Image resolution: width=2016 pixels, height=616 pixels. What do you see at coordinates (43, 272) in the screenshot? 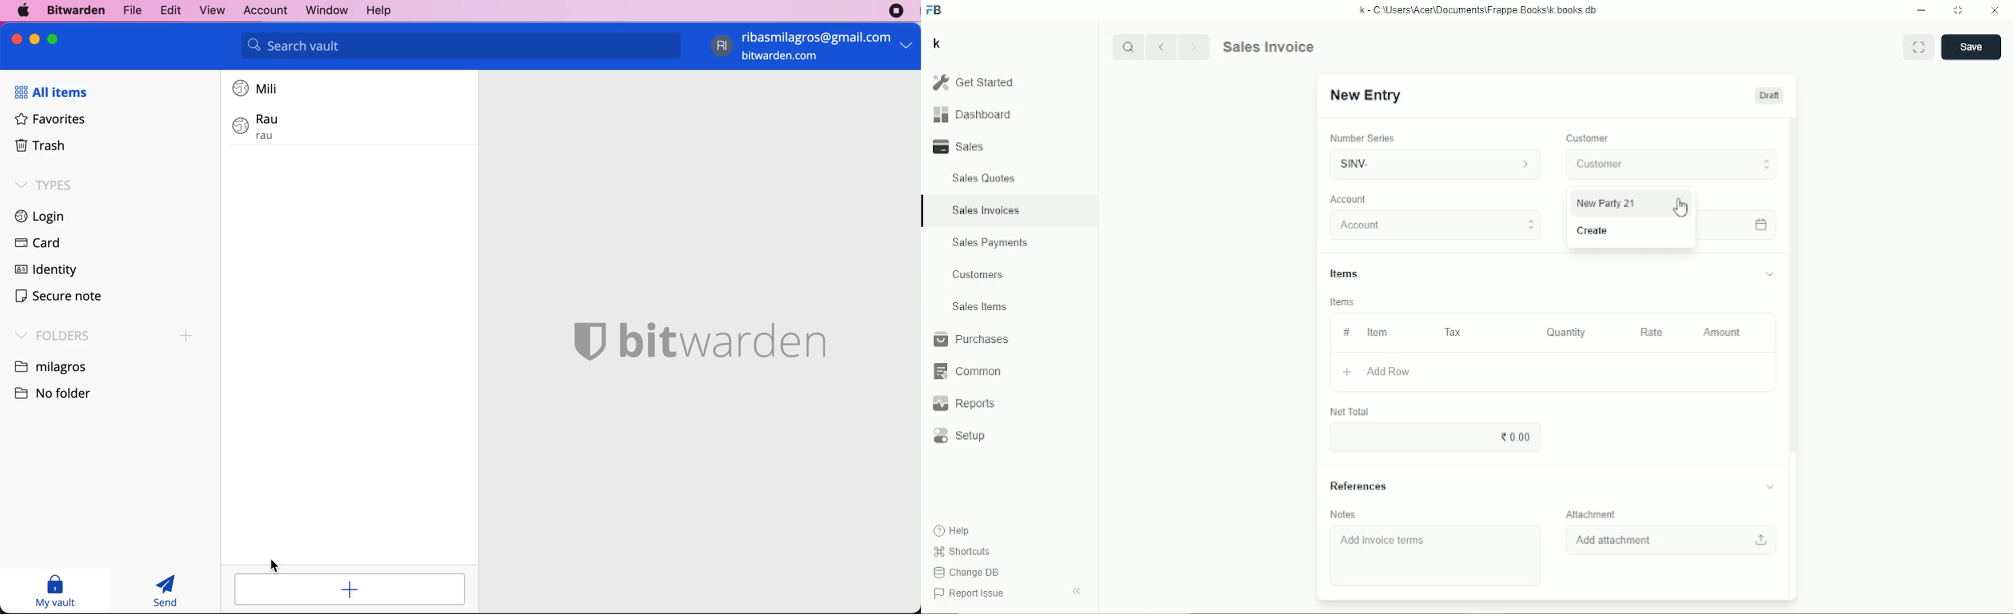
I see `identity` at bounding box center [43, 272].